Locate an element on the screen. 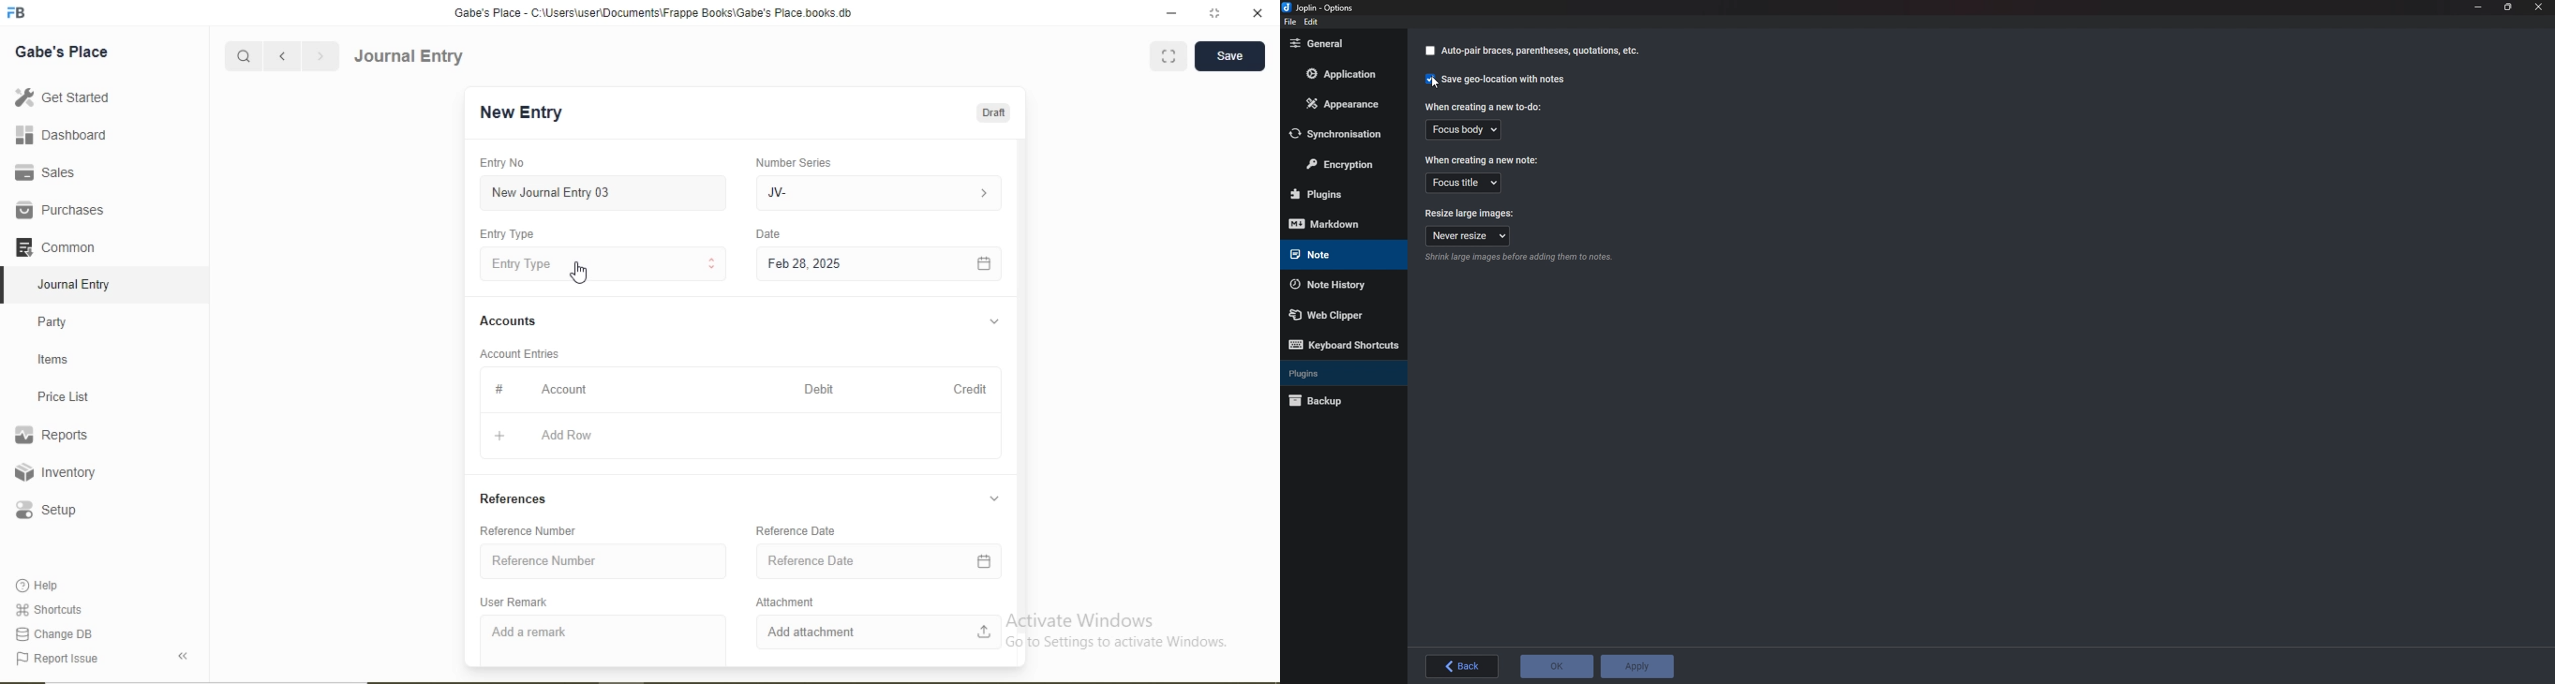 This screenshot has width=2576, height=700. Feb 28, 2025 is located at coordinates (804, 263).